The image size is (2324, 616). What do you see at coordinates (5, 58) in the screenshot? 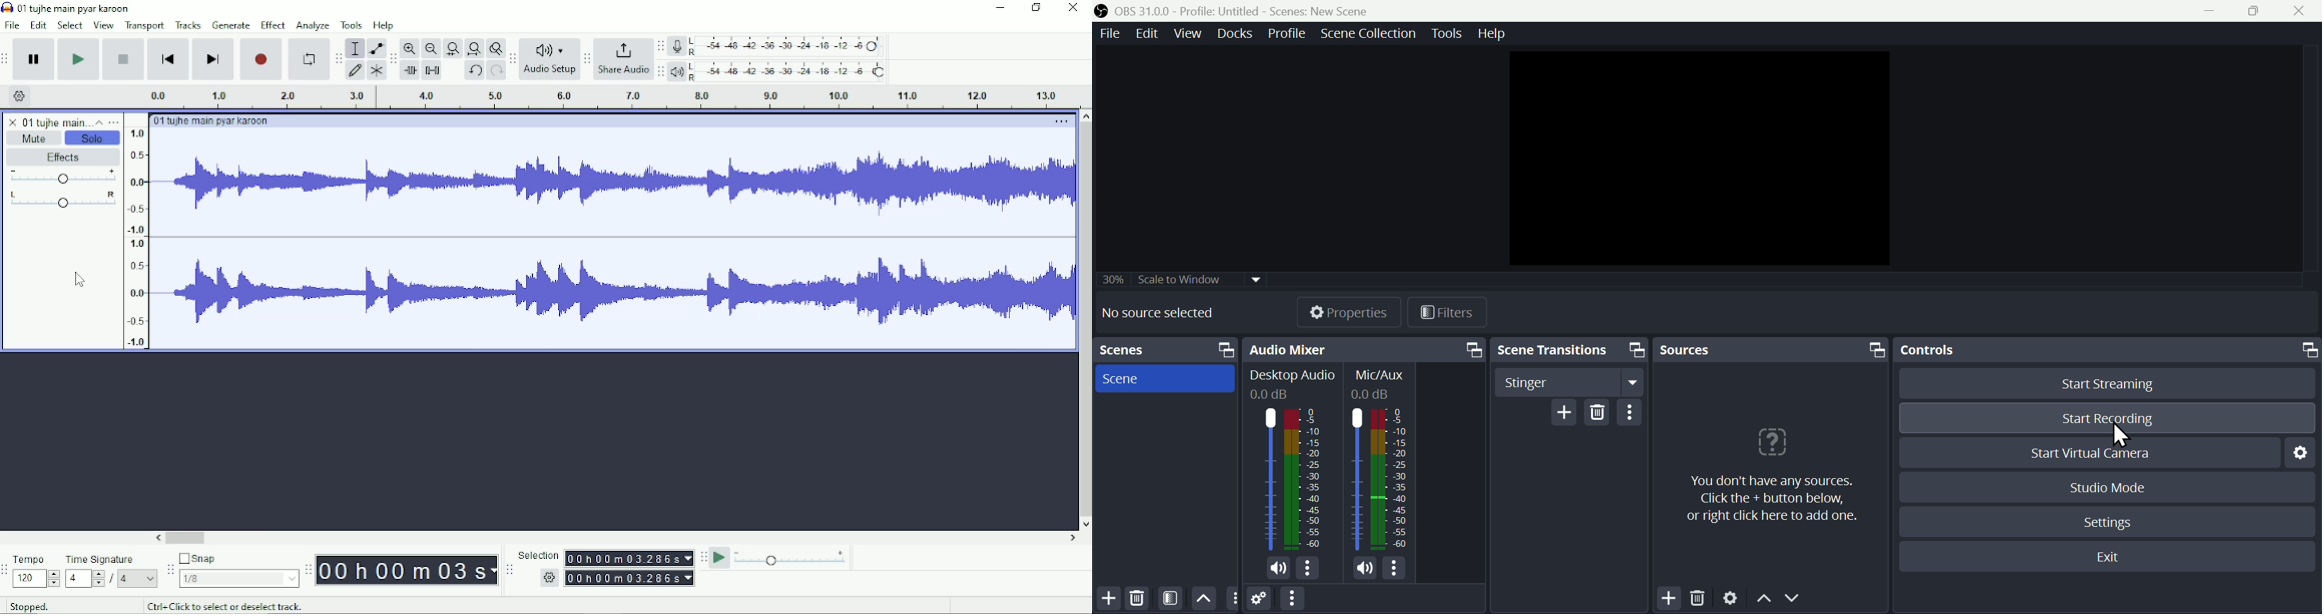
I see `Audacity transport toolbar` at bounding box center [5, 58].